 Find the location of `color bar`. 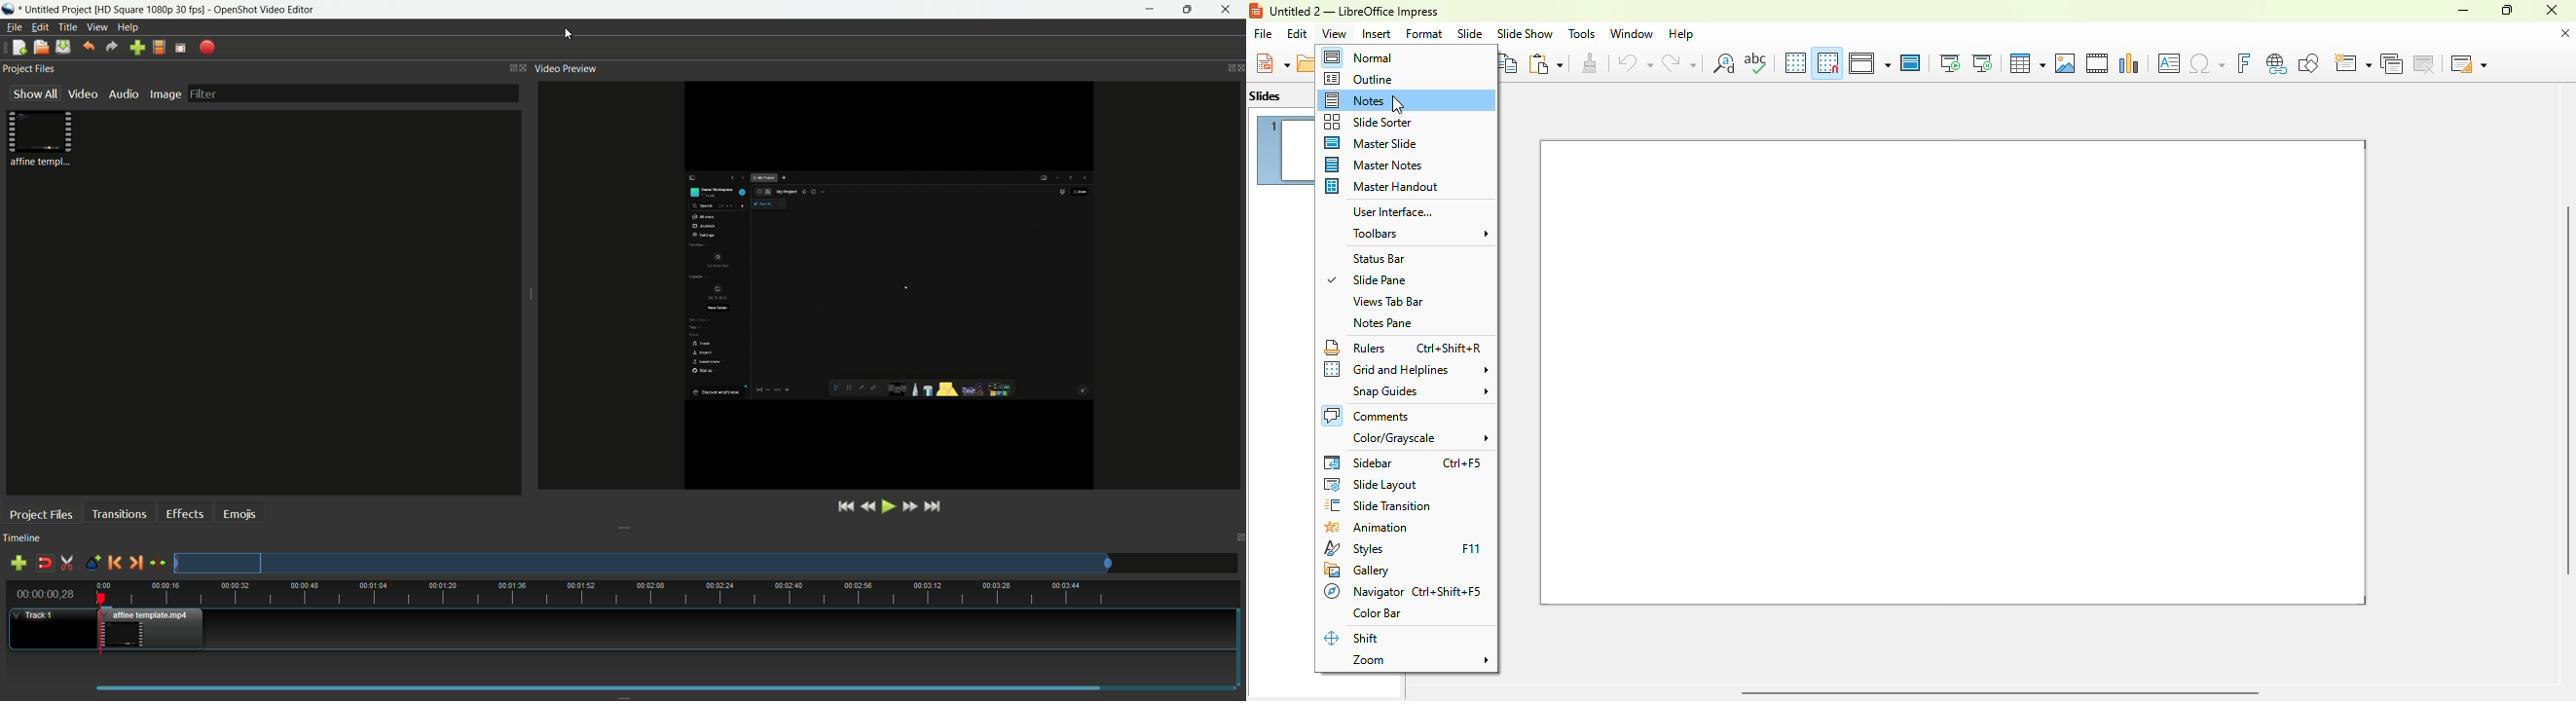

color bar is located at coordinates (1380, 612).